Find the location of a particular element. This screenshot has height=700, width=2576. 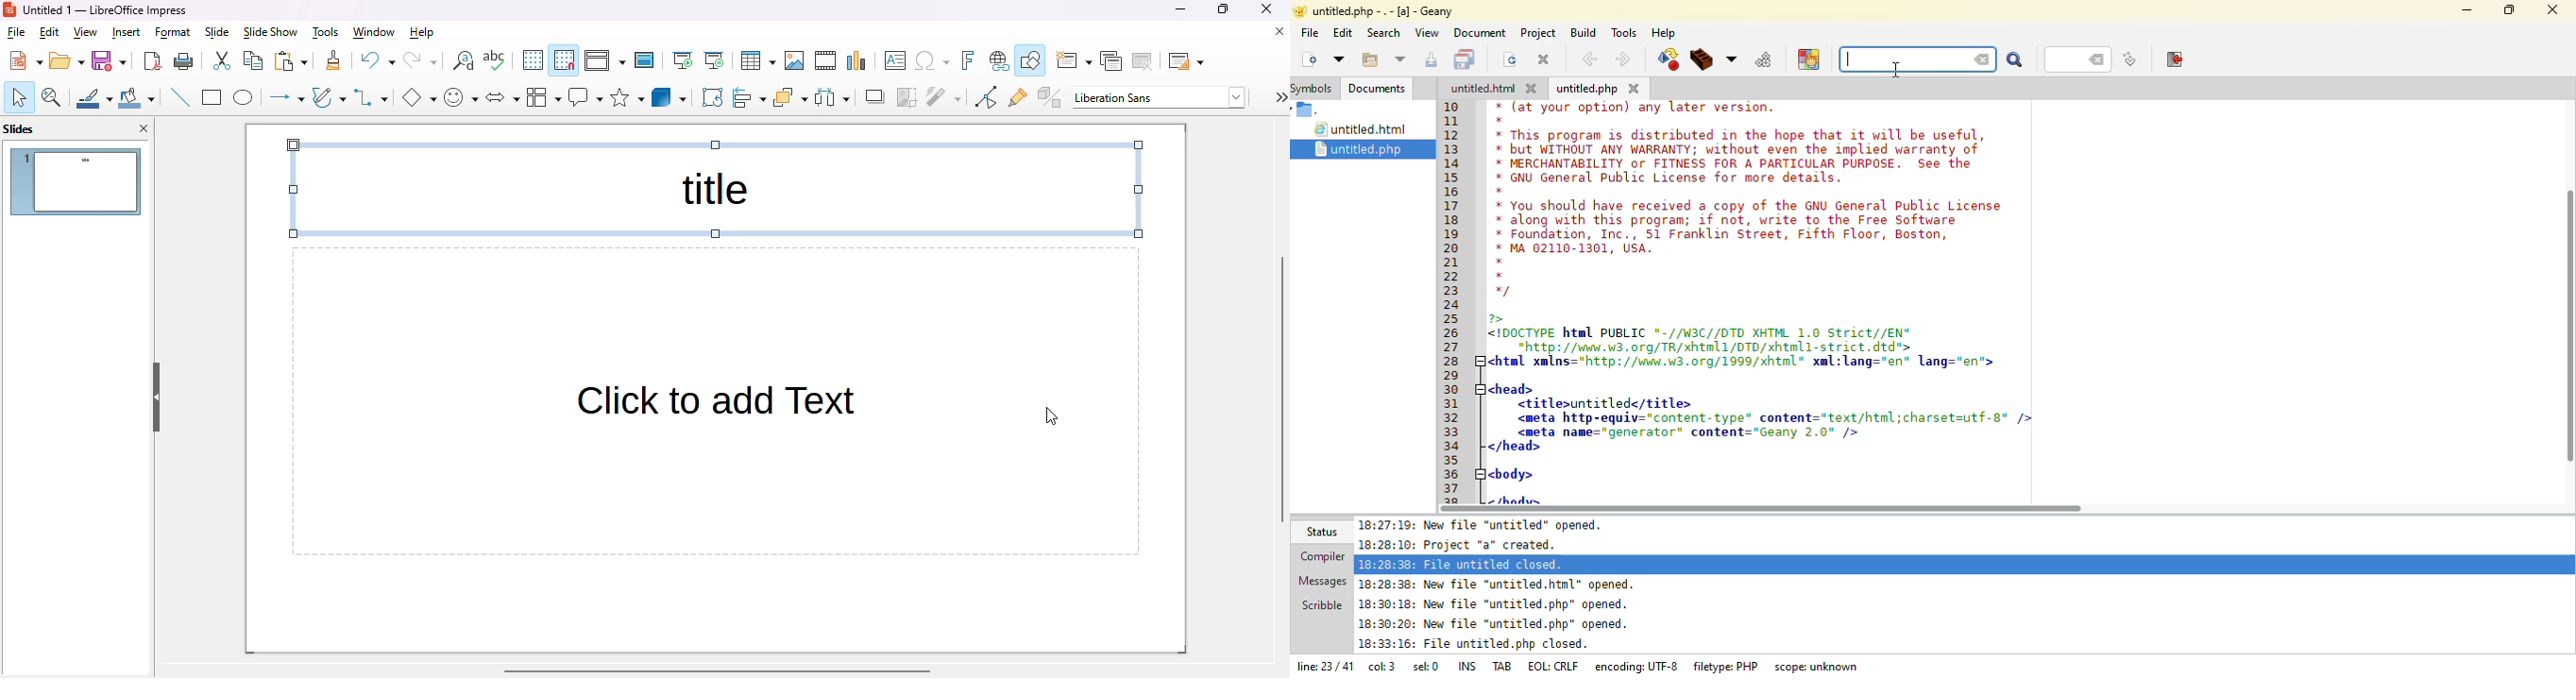

37 is located at coordinates (1454, 489).